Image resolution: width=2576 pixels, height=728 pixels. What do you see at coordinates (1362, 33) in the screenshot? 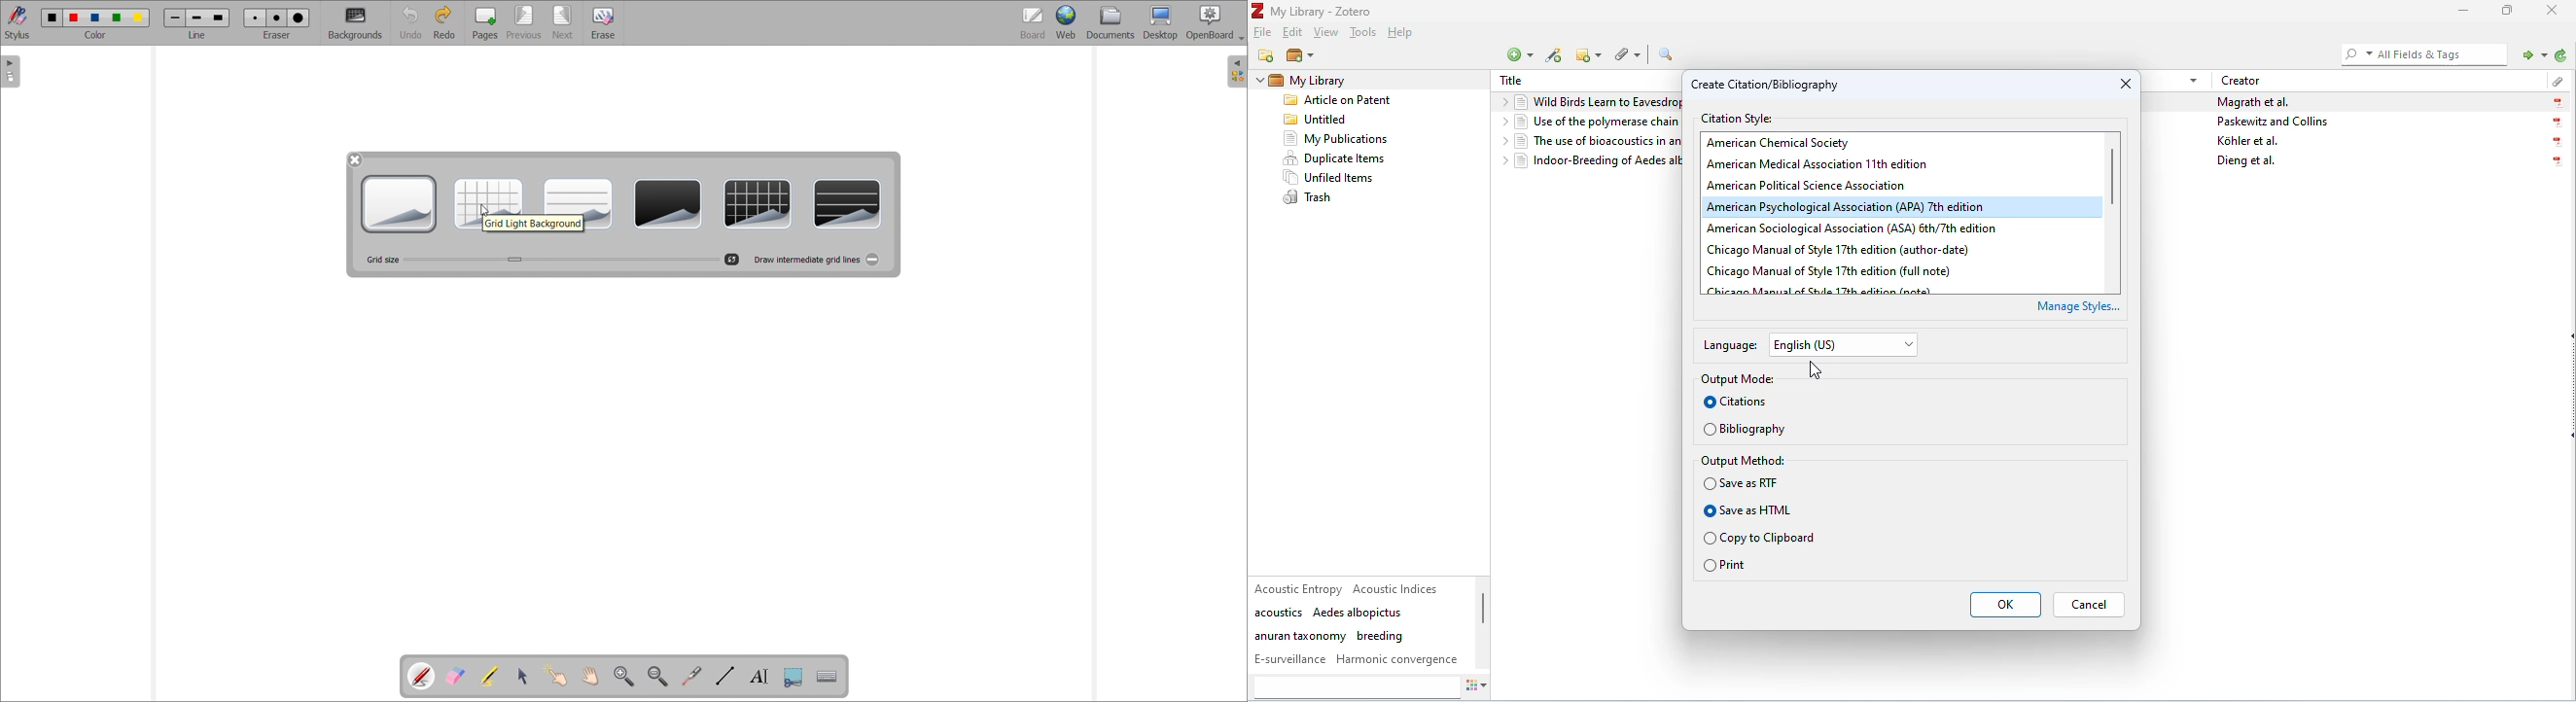
I see `tools` at bounding box center [1362, 33].